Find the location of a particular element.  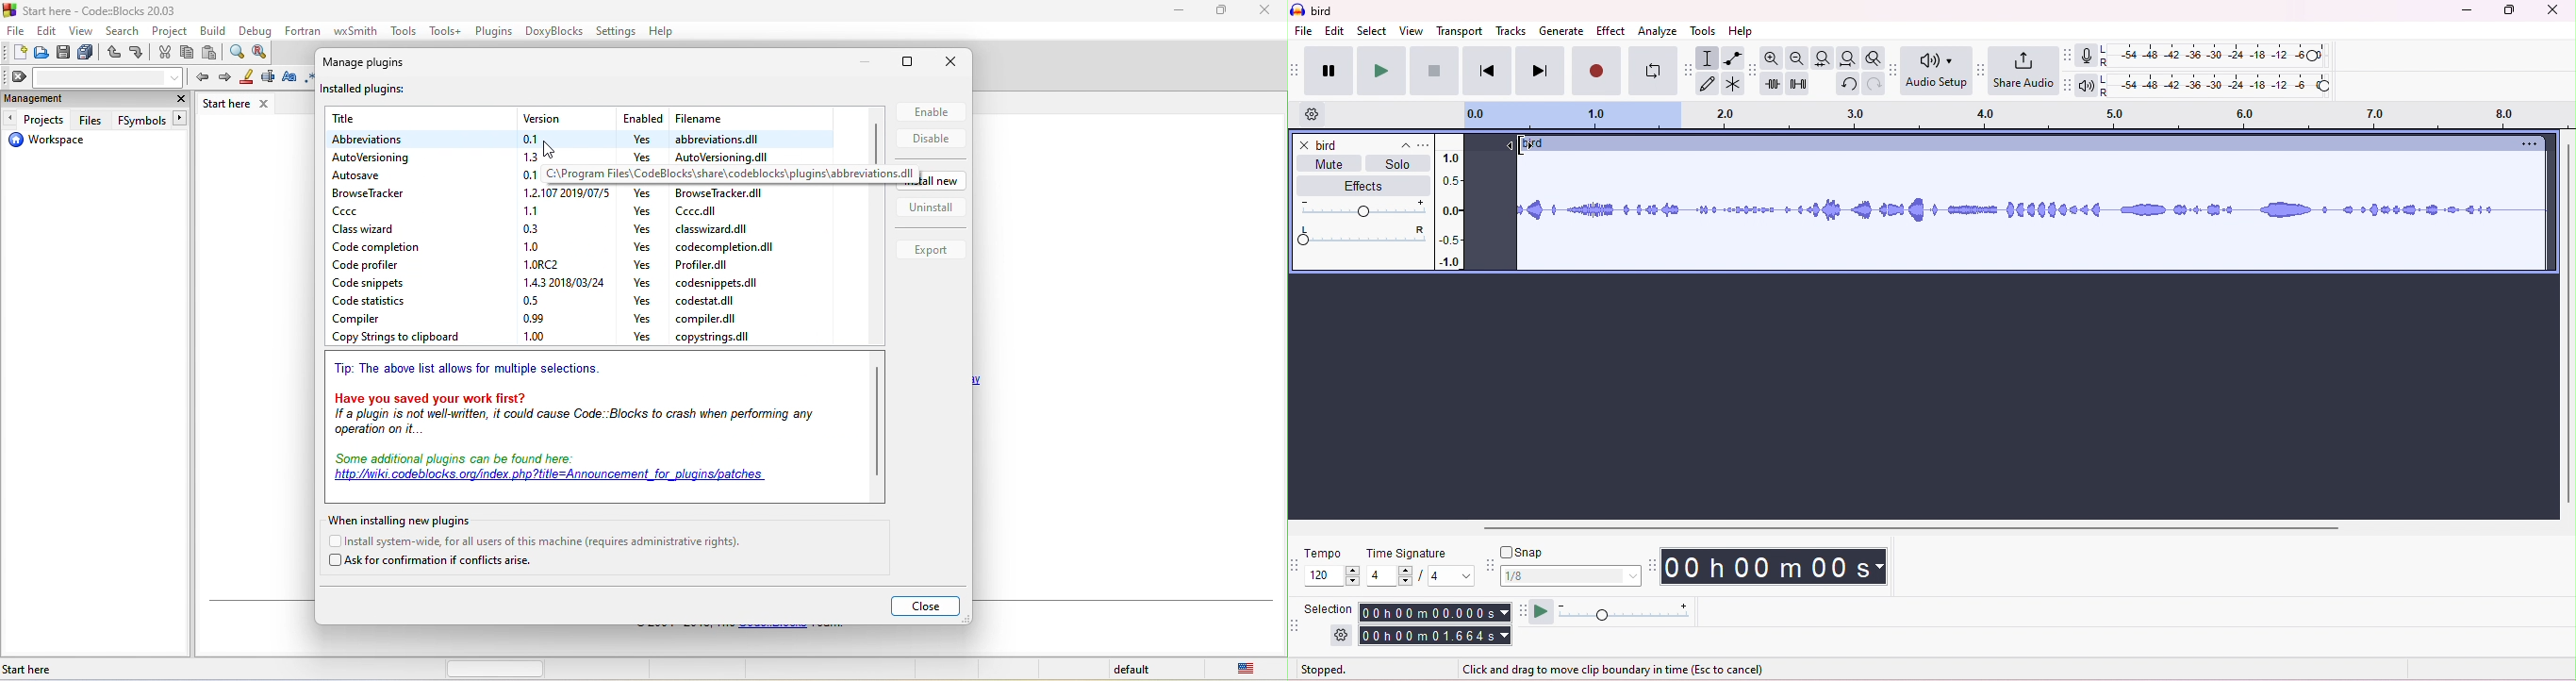

projects is located at coordinates (39, 118).